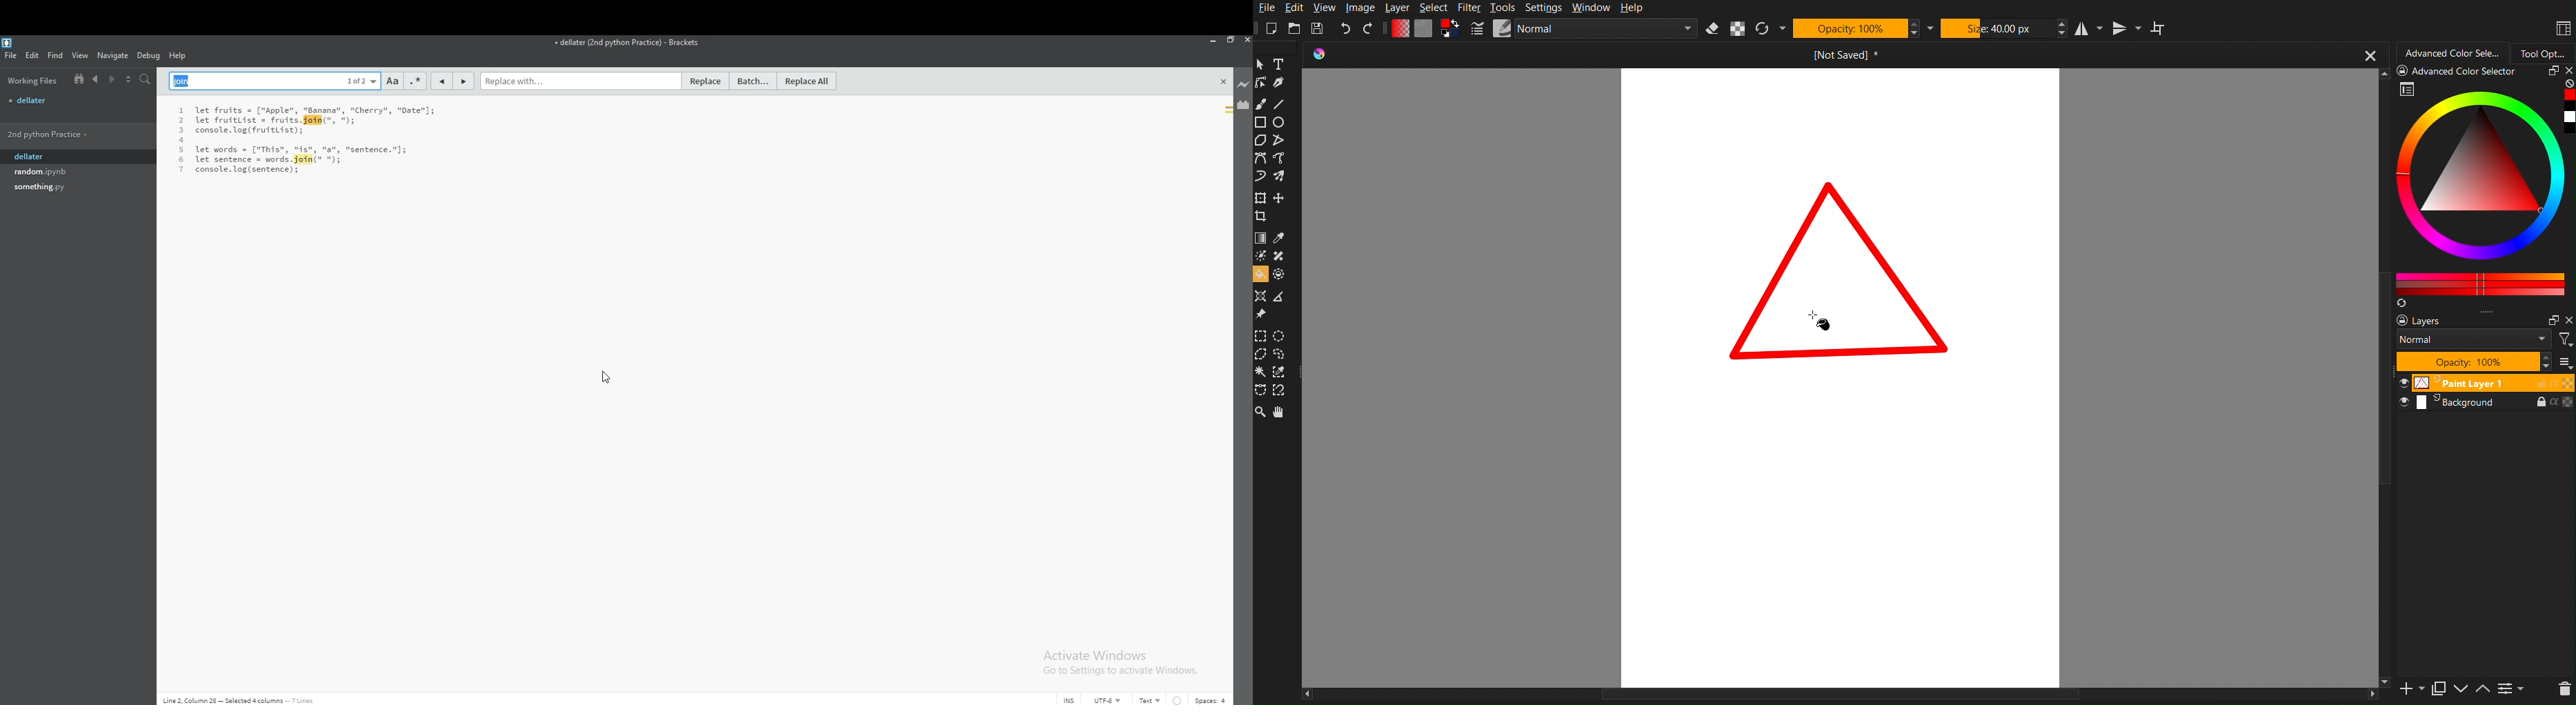 This screenshot has width=2576, height=728. What do you see at coordinates (12, 55) in the screenshot?
I see `file` at bounding box center [12, 55].